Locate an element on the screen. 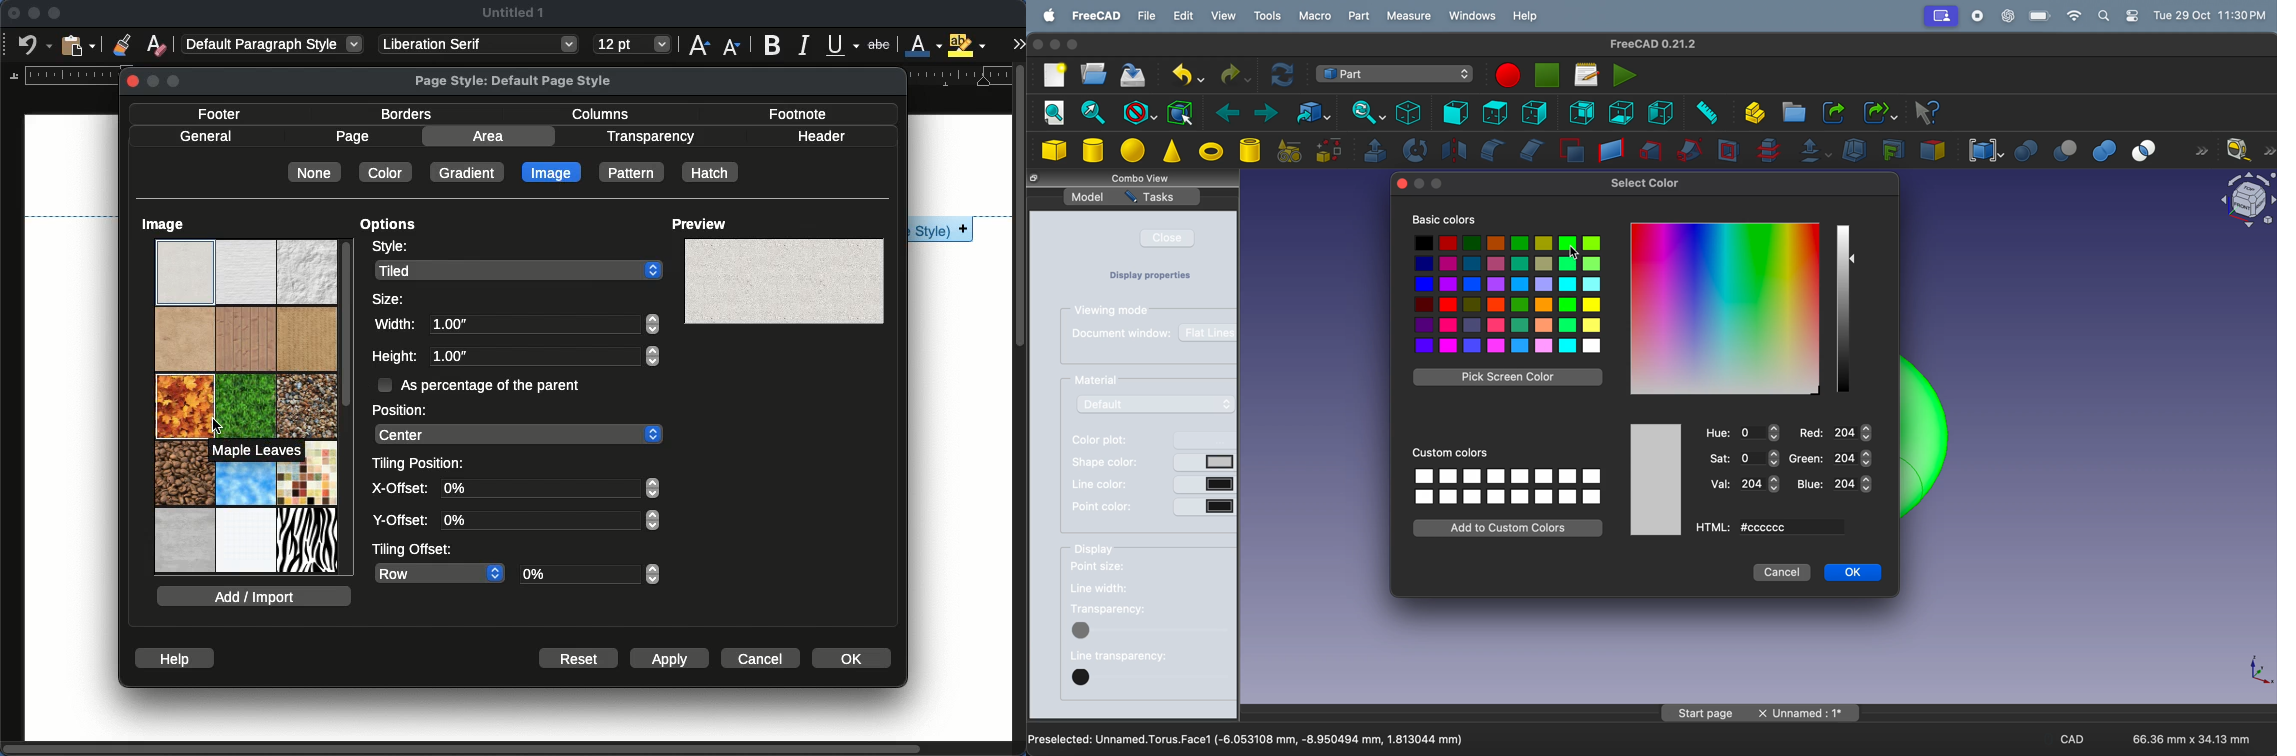 Image resolution: width=2296 pixels, height=756 pixels. board is located at coordinates (784, 282).